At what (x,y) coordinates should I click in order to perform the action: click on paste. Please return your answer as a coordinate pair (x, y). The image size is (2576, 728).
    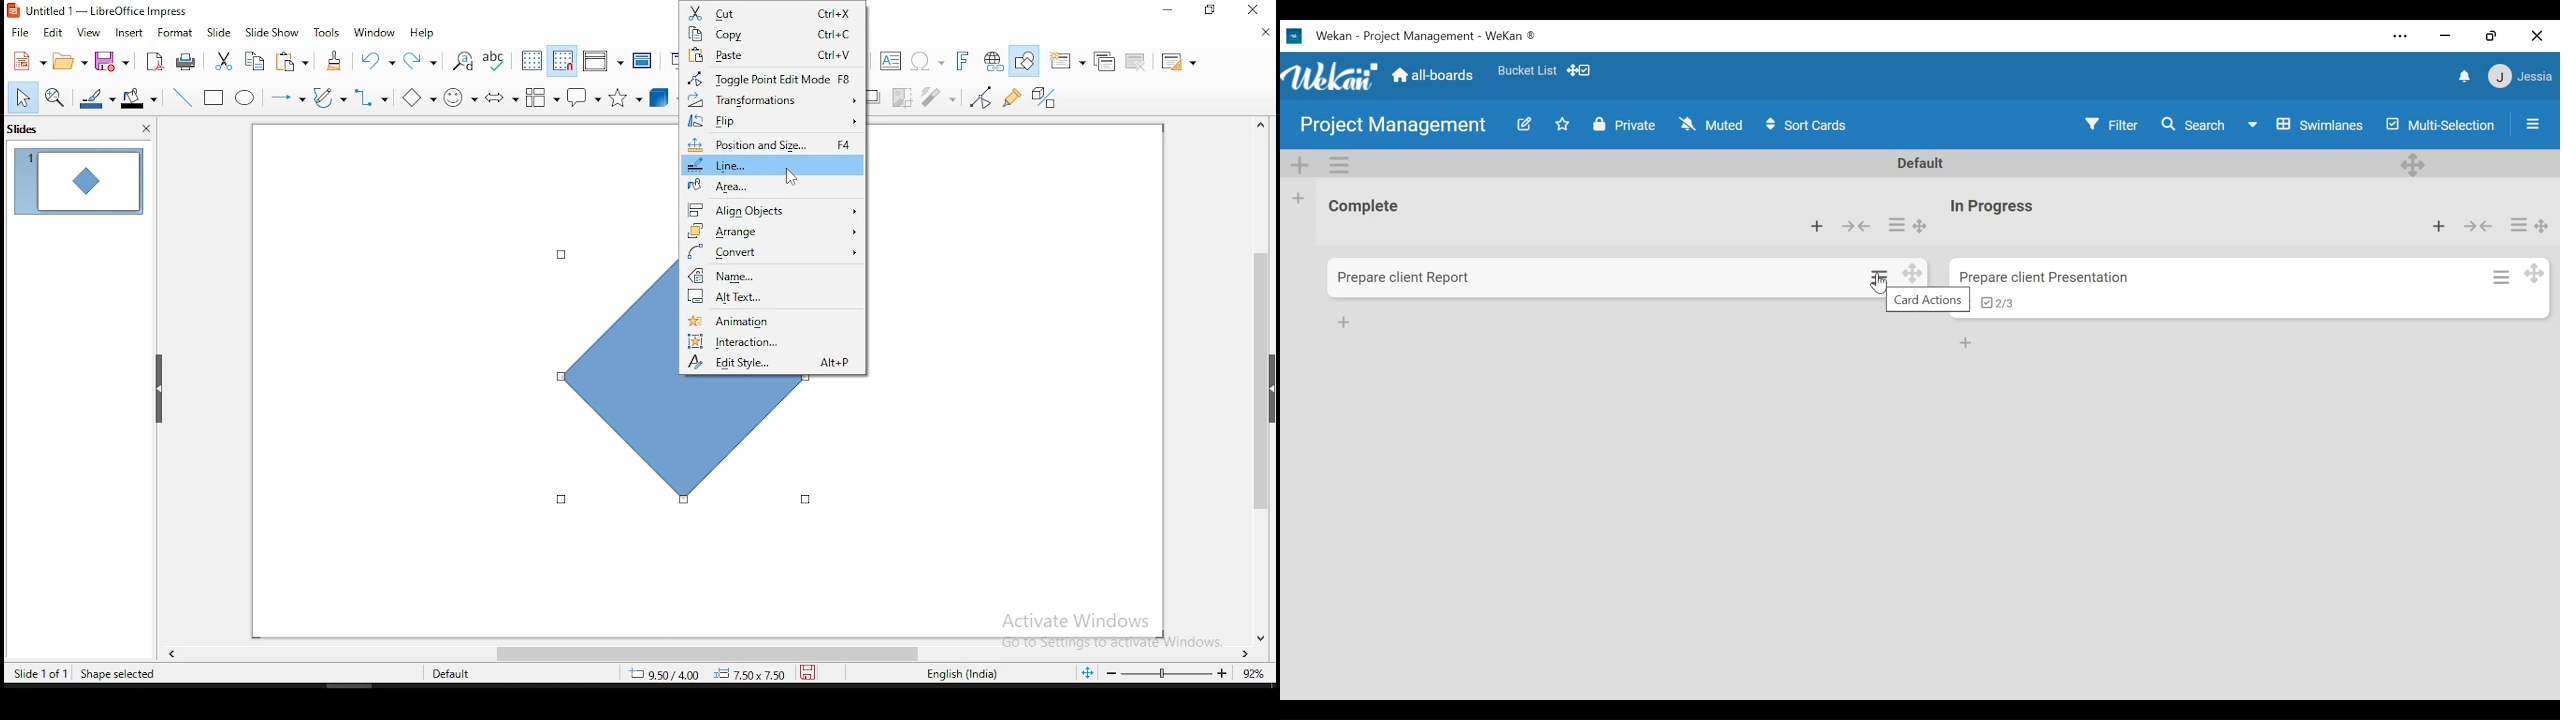
    Looking at the image, I should click on (293, 63).